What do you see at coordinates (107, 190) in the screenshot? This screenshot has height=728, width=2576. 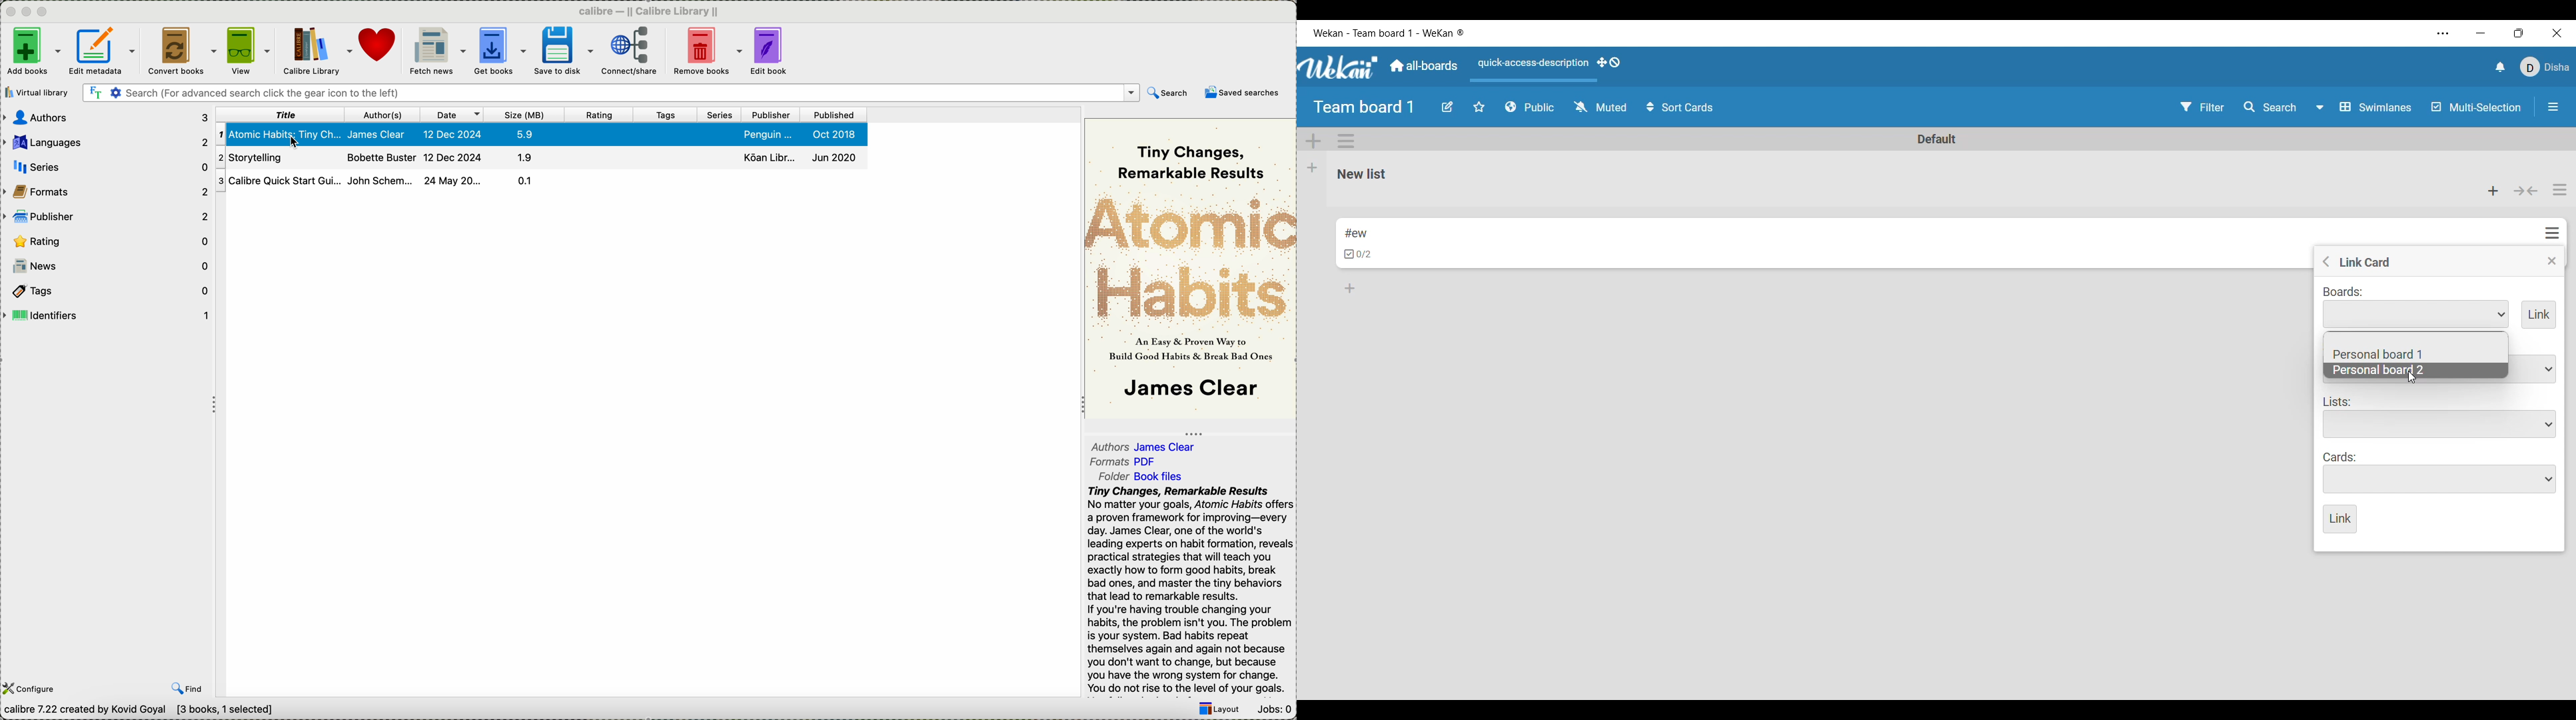 I see `formats` at bounding box center [107, 190].